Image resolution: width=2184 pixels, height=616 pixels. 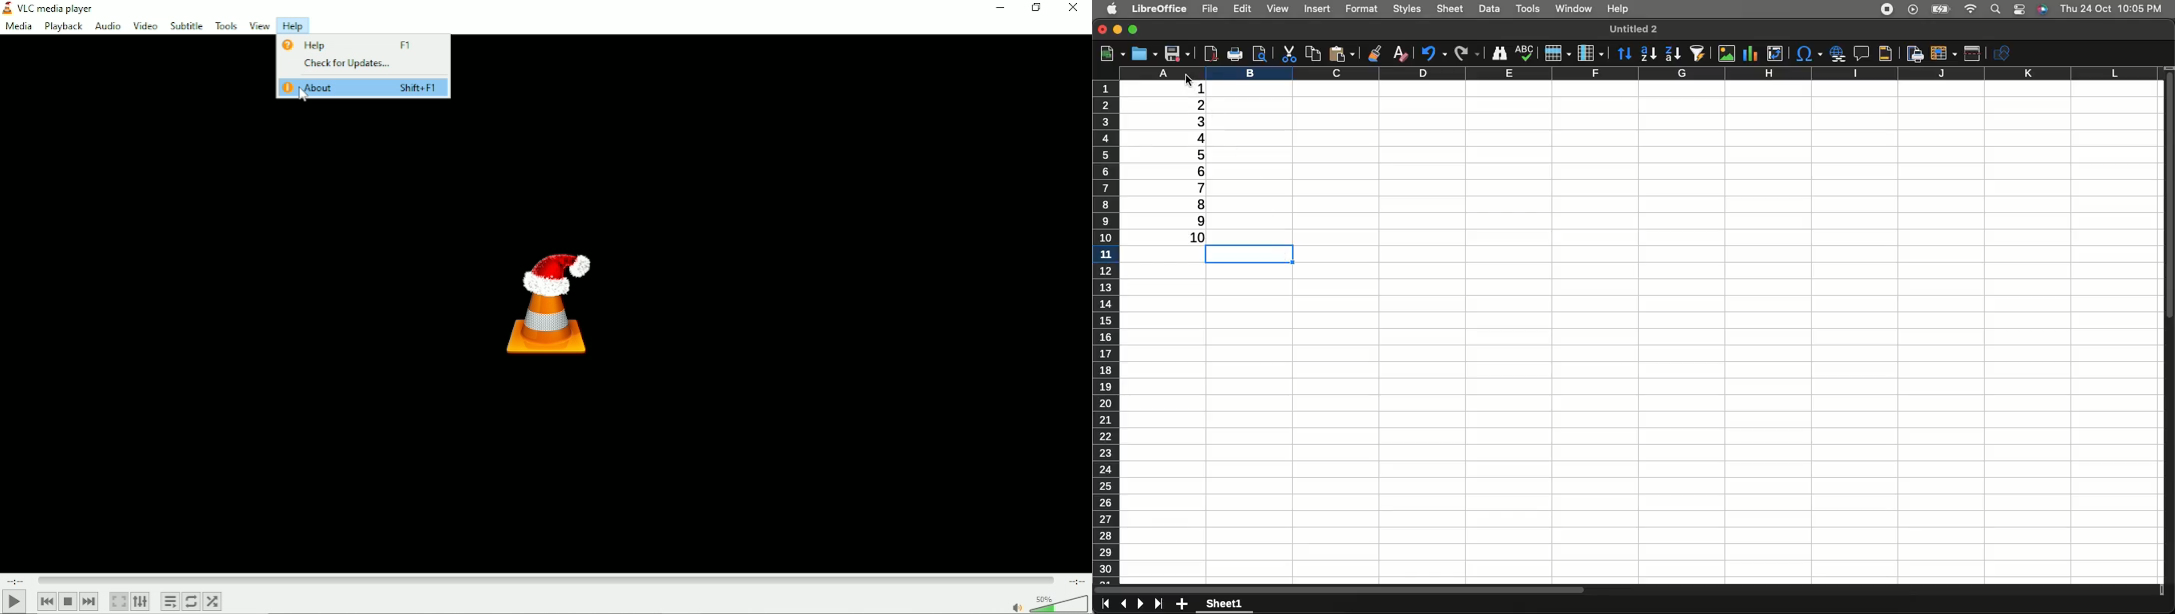 I want to click on Insert chart, so click(x=1753, y=53).